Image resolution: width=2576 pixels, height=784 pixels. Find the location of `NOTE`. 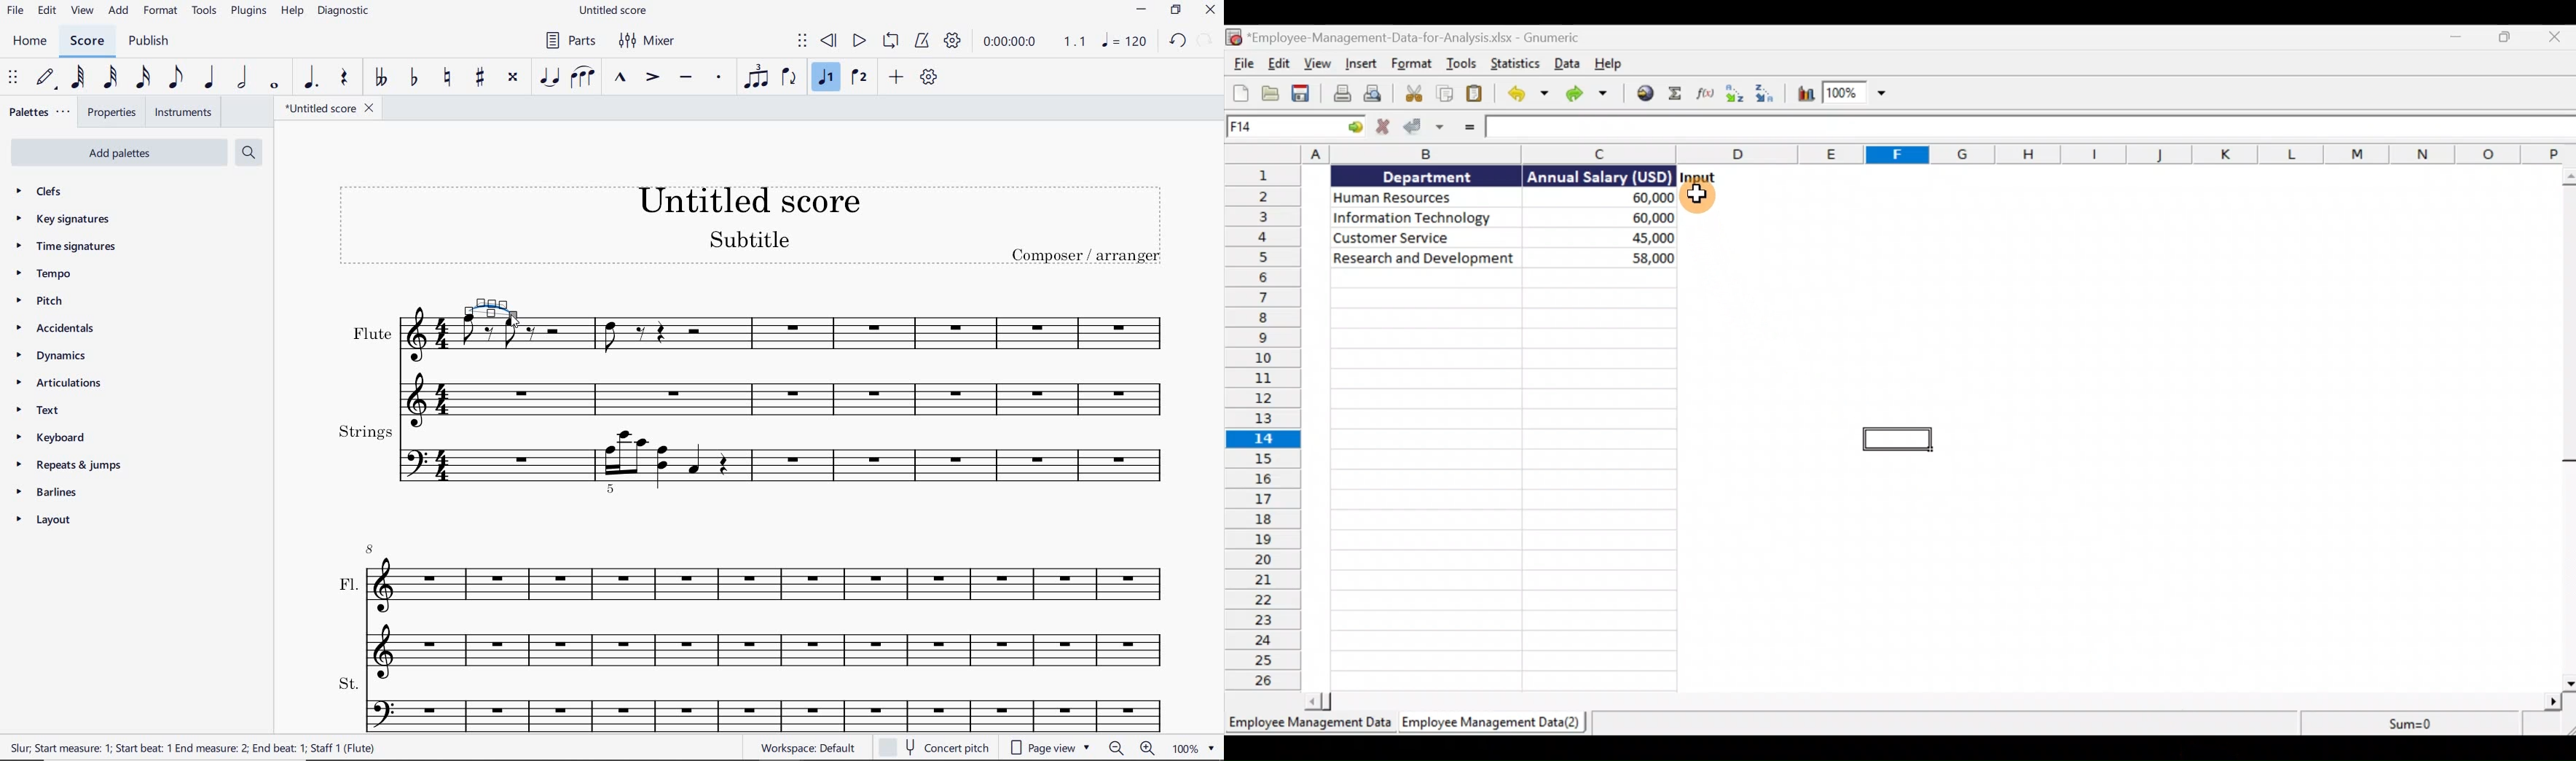

NOTE is located at coordinates (1126, 42).